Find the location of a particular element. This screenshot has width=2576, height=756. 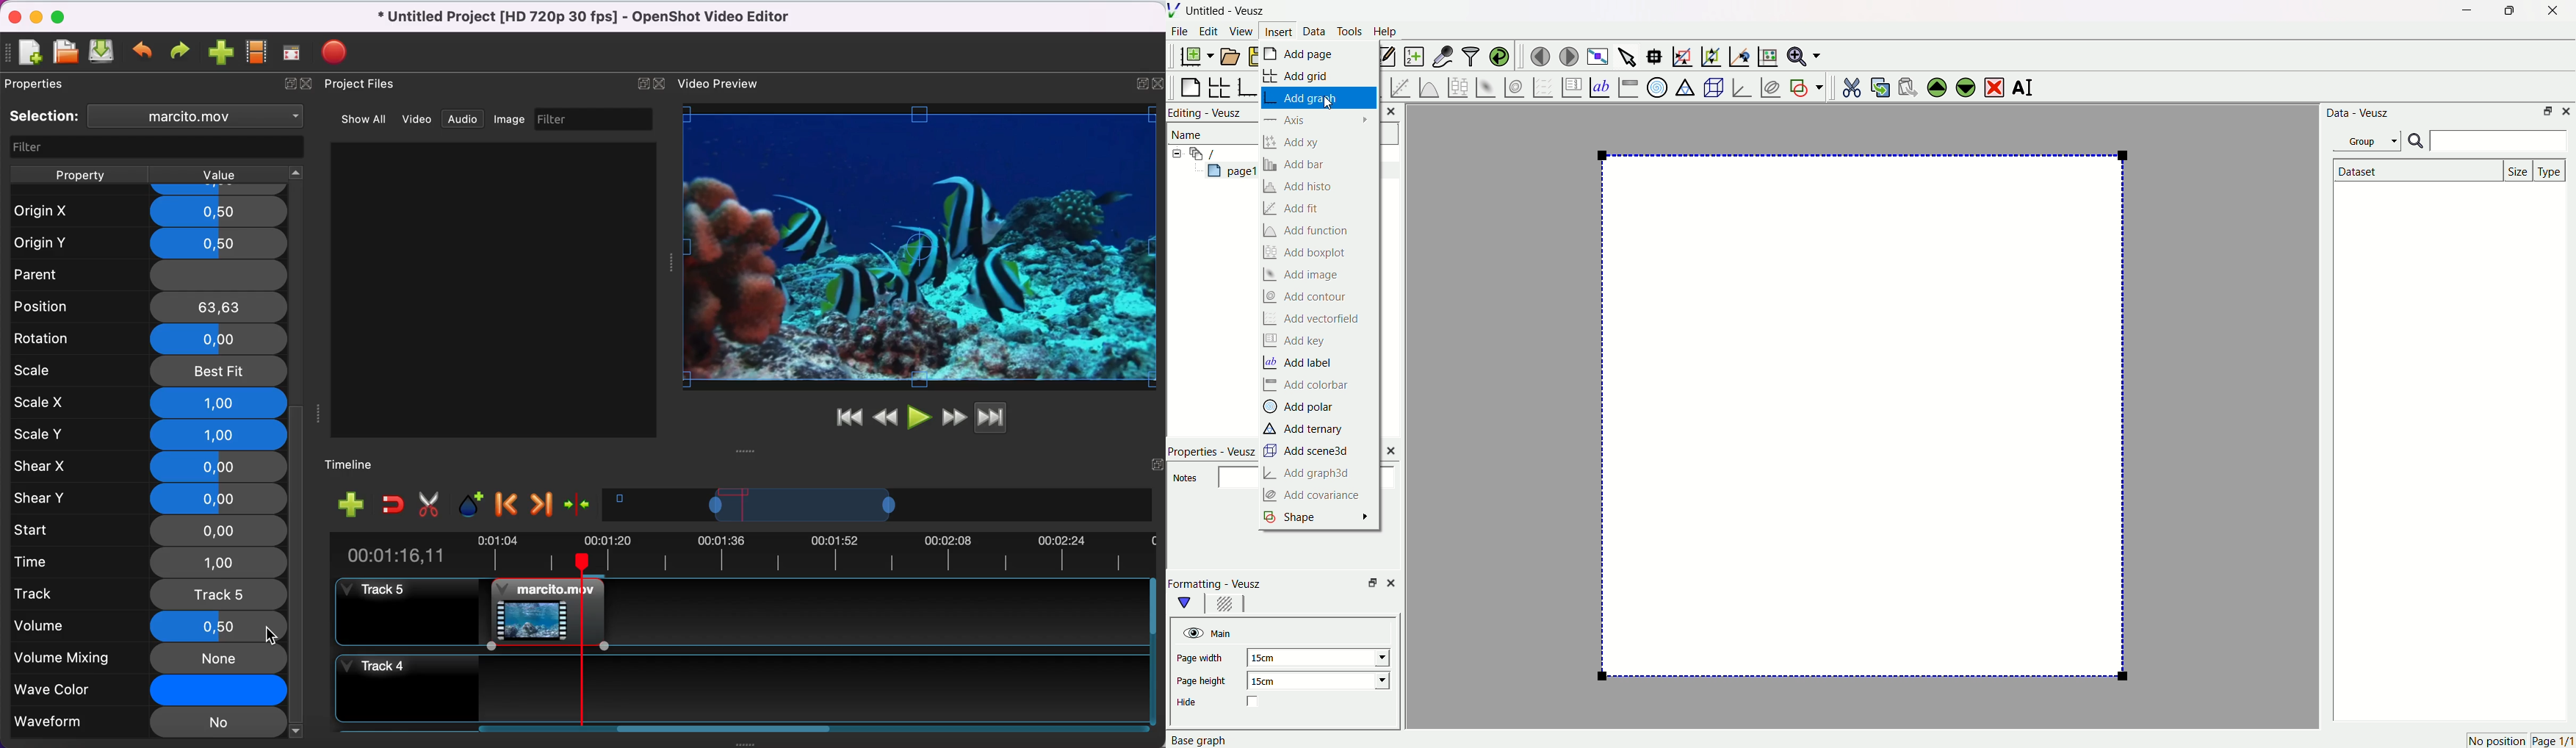

property is located at coordinates (80, 173).